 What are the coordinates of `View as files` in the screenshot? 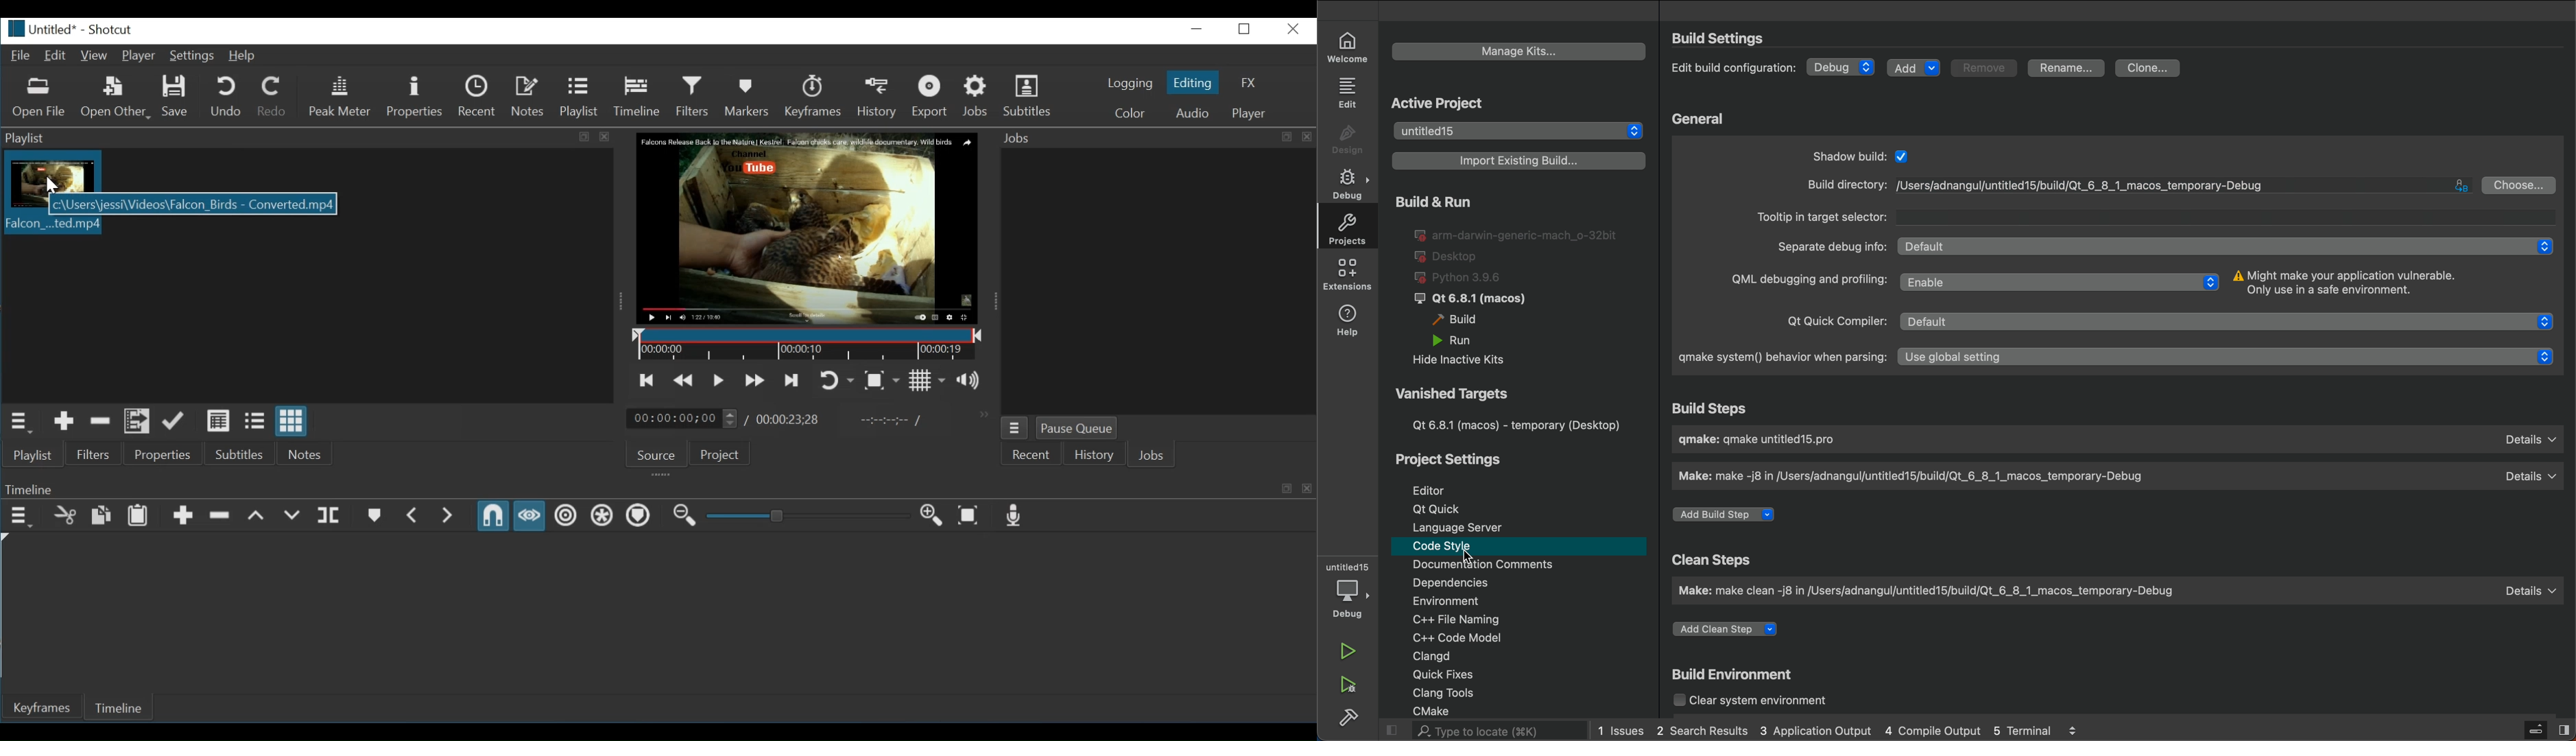 It's located at (254, 422).